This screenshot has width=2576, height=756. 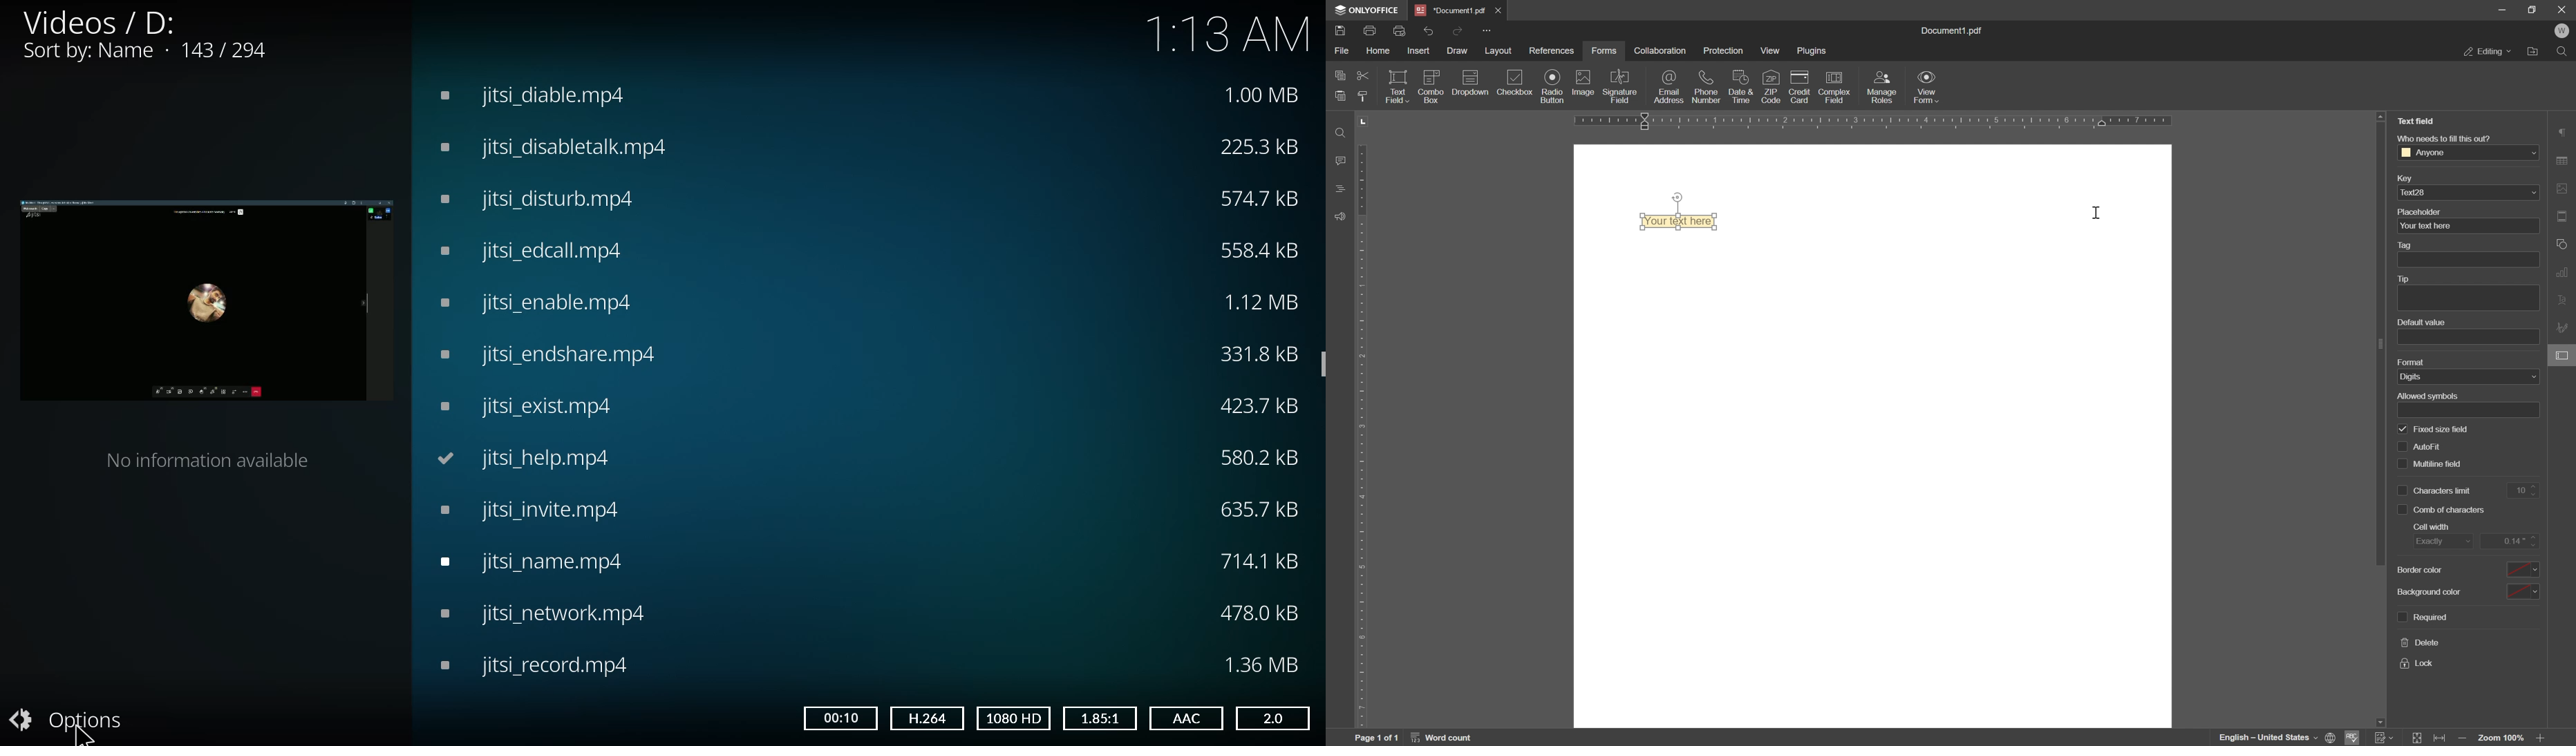 What do you see at coordinates (559, 145) in the screenshot?
I see `video` at bounding box center [559, 145].